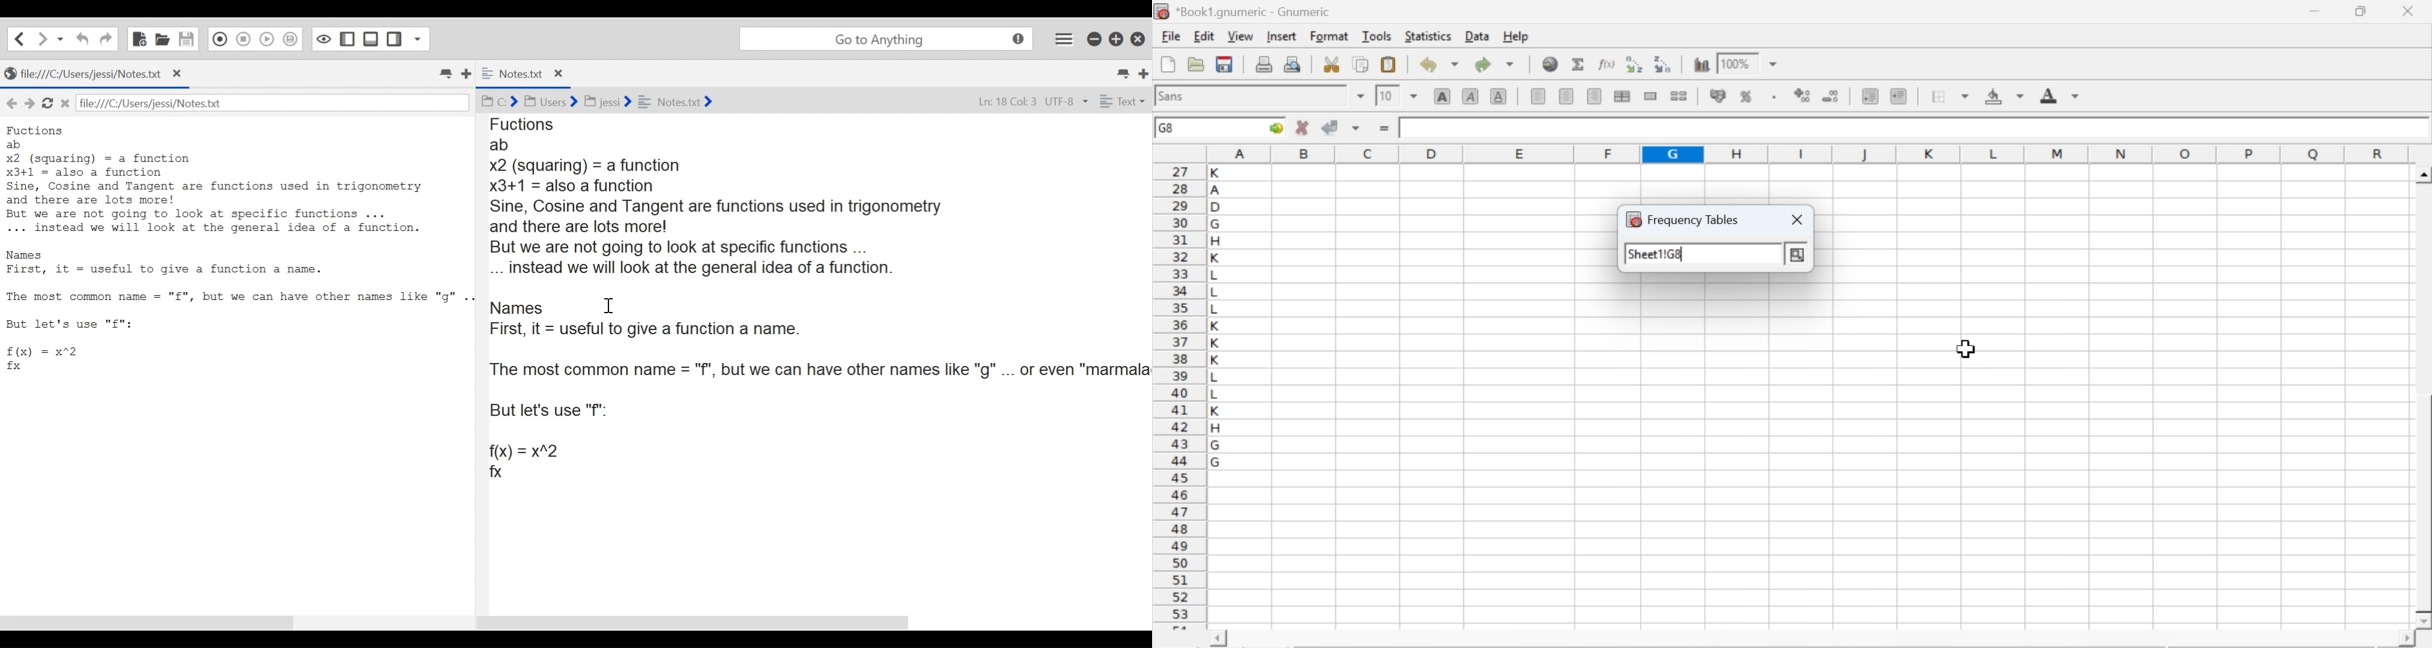  What do you see at coordinates (1204, 36) in the screenshot?
I see `edit` at bounding box center [1204, 36].